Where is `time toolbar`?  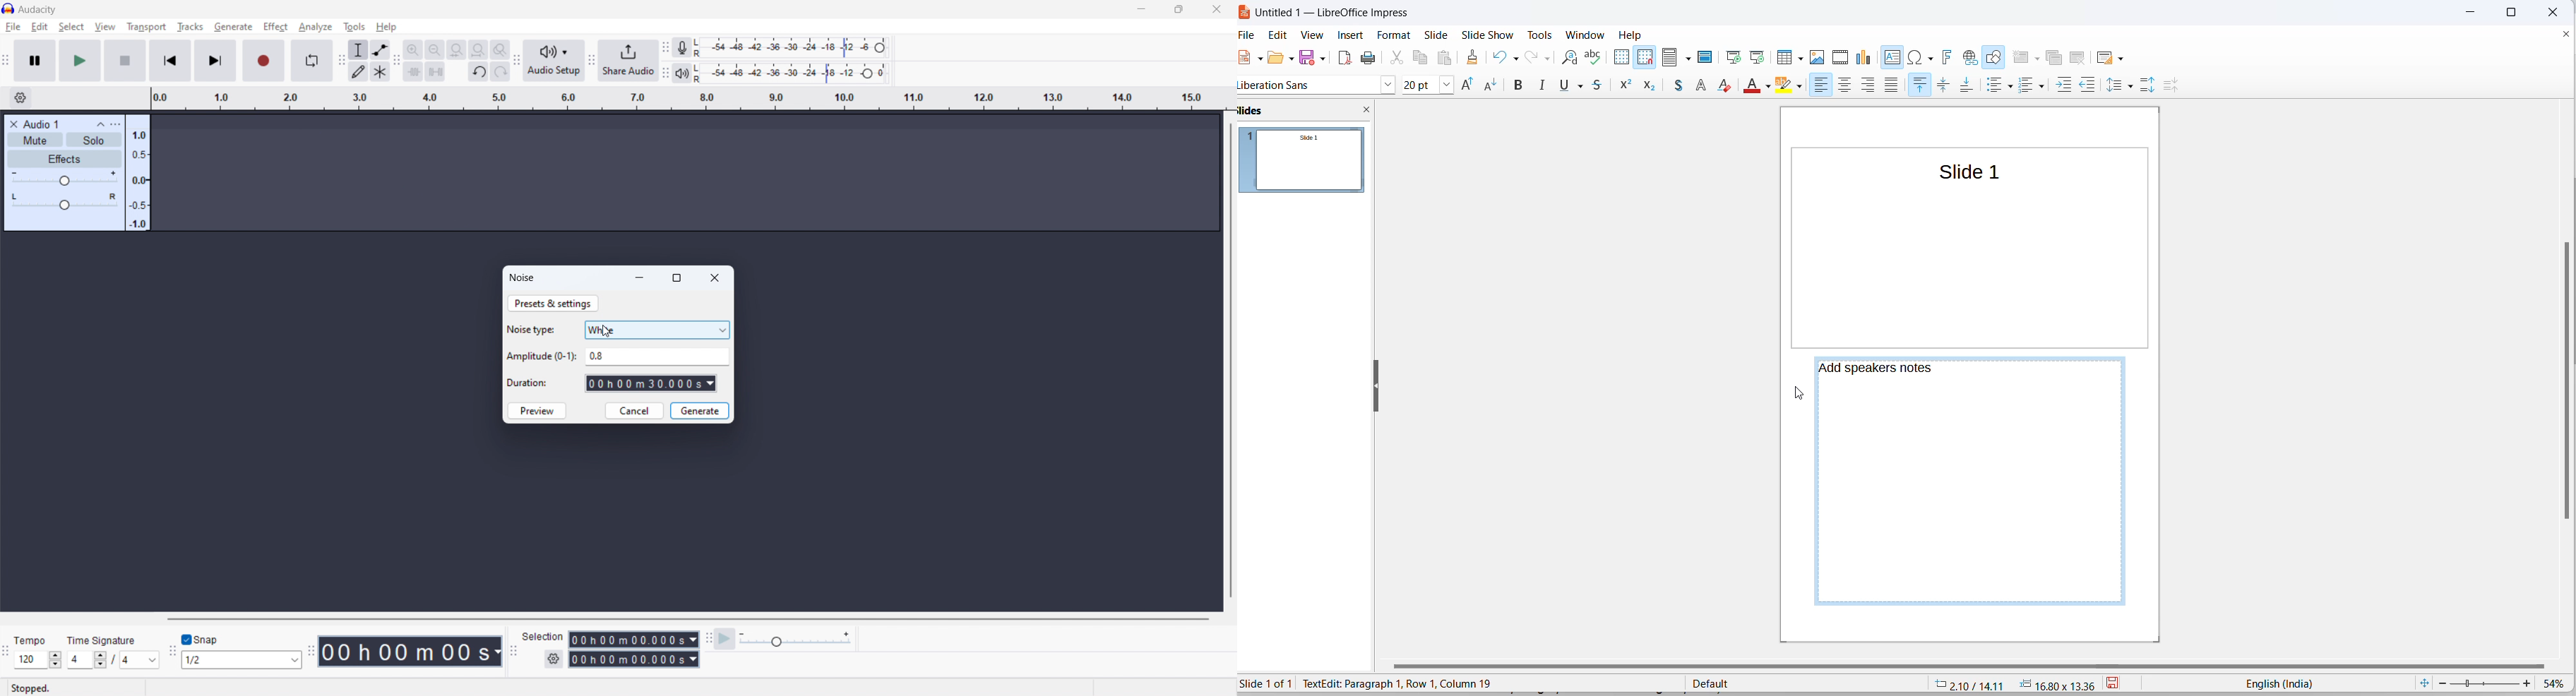
time toolbar is located at coordinates (313, 650).